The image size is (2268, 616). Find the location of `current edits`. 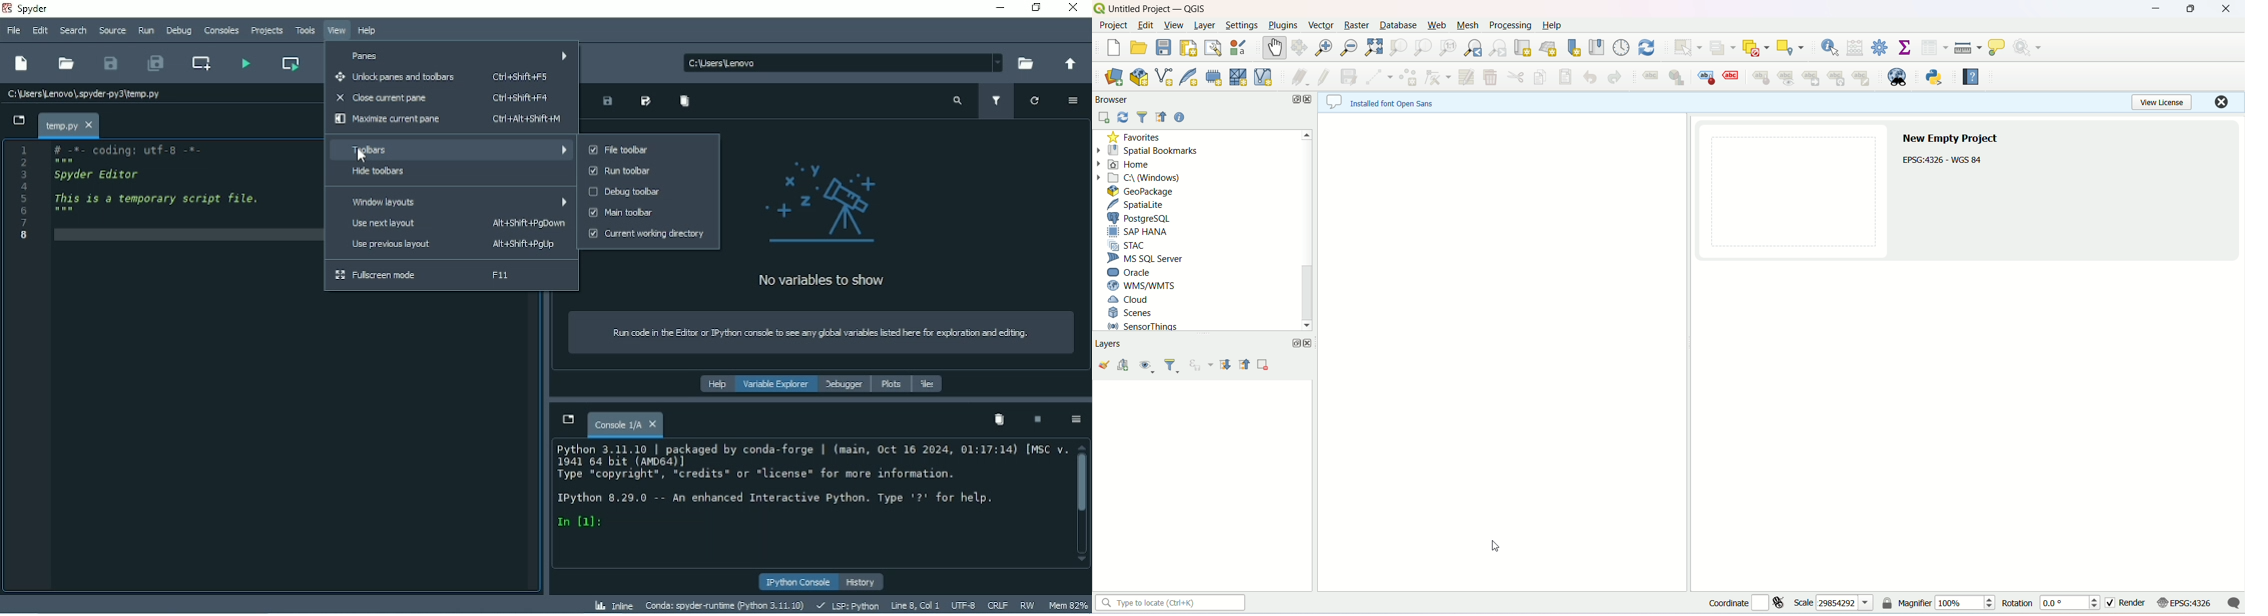

current edits is located at coordinates (1300, 76).